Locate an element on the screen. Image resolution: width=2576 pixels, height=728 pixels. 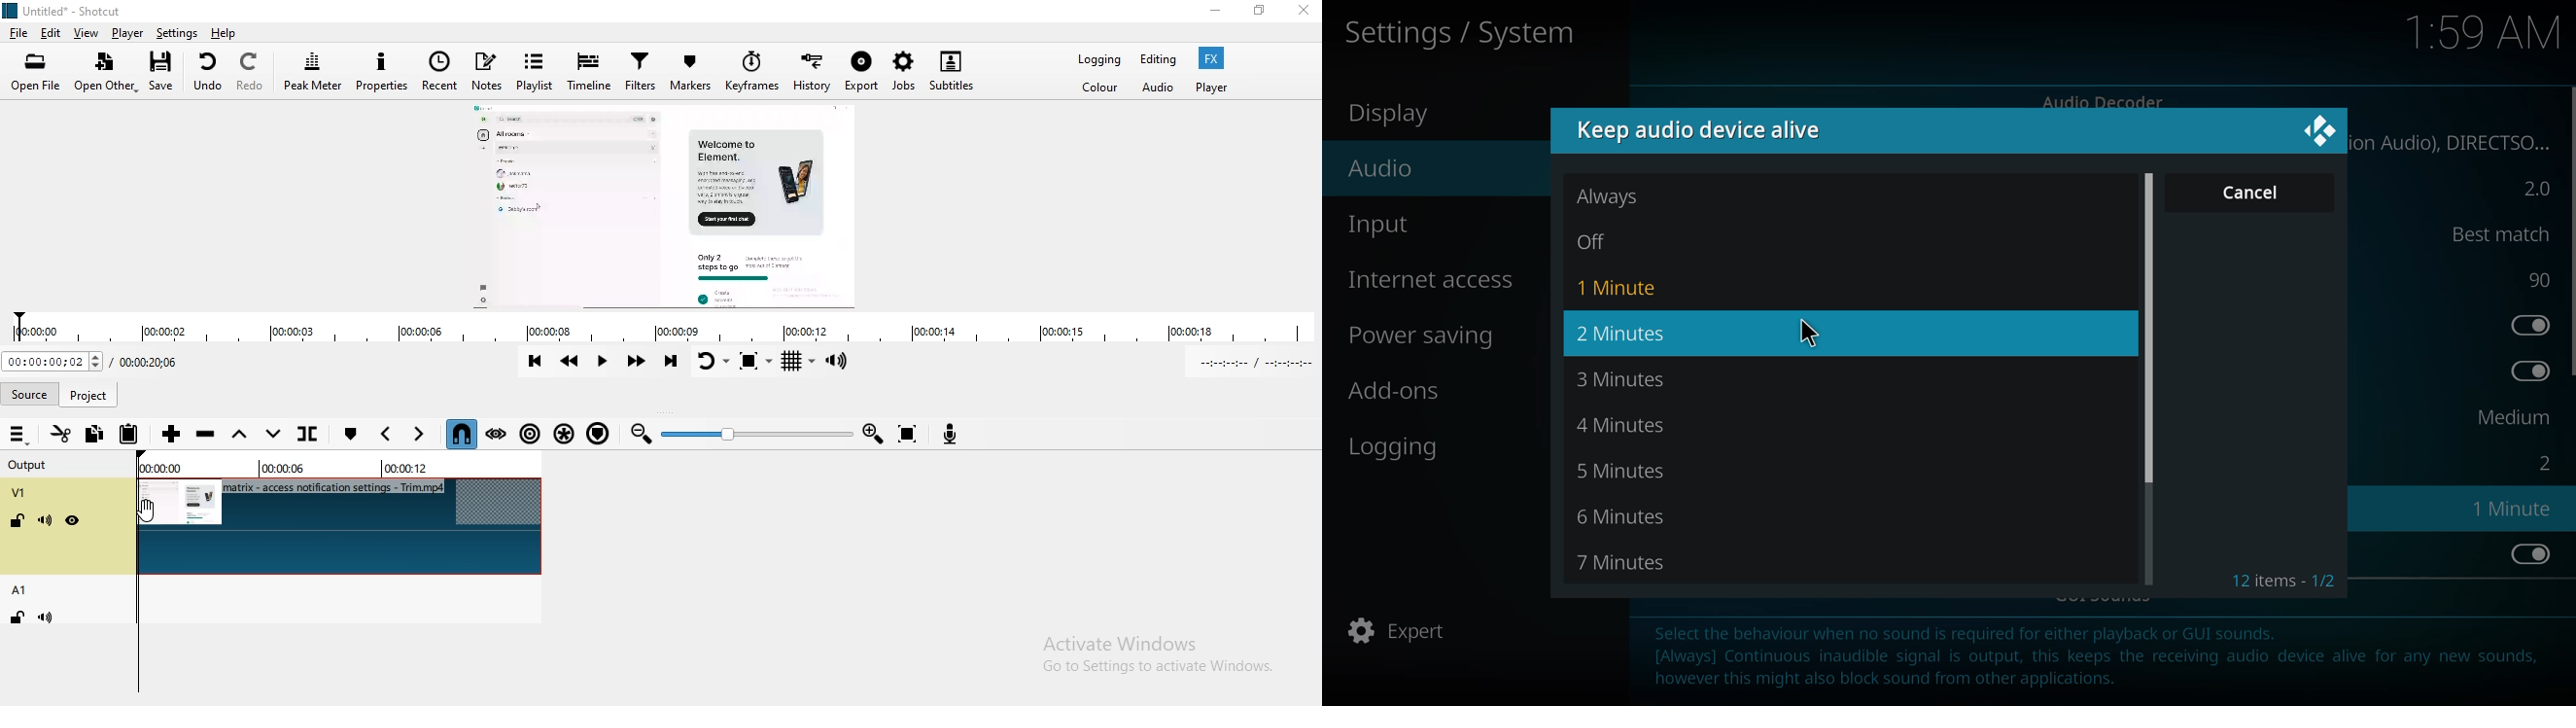
Copy is located at coordinates (94, 434).